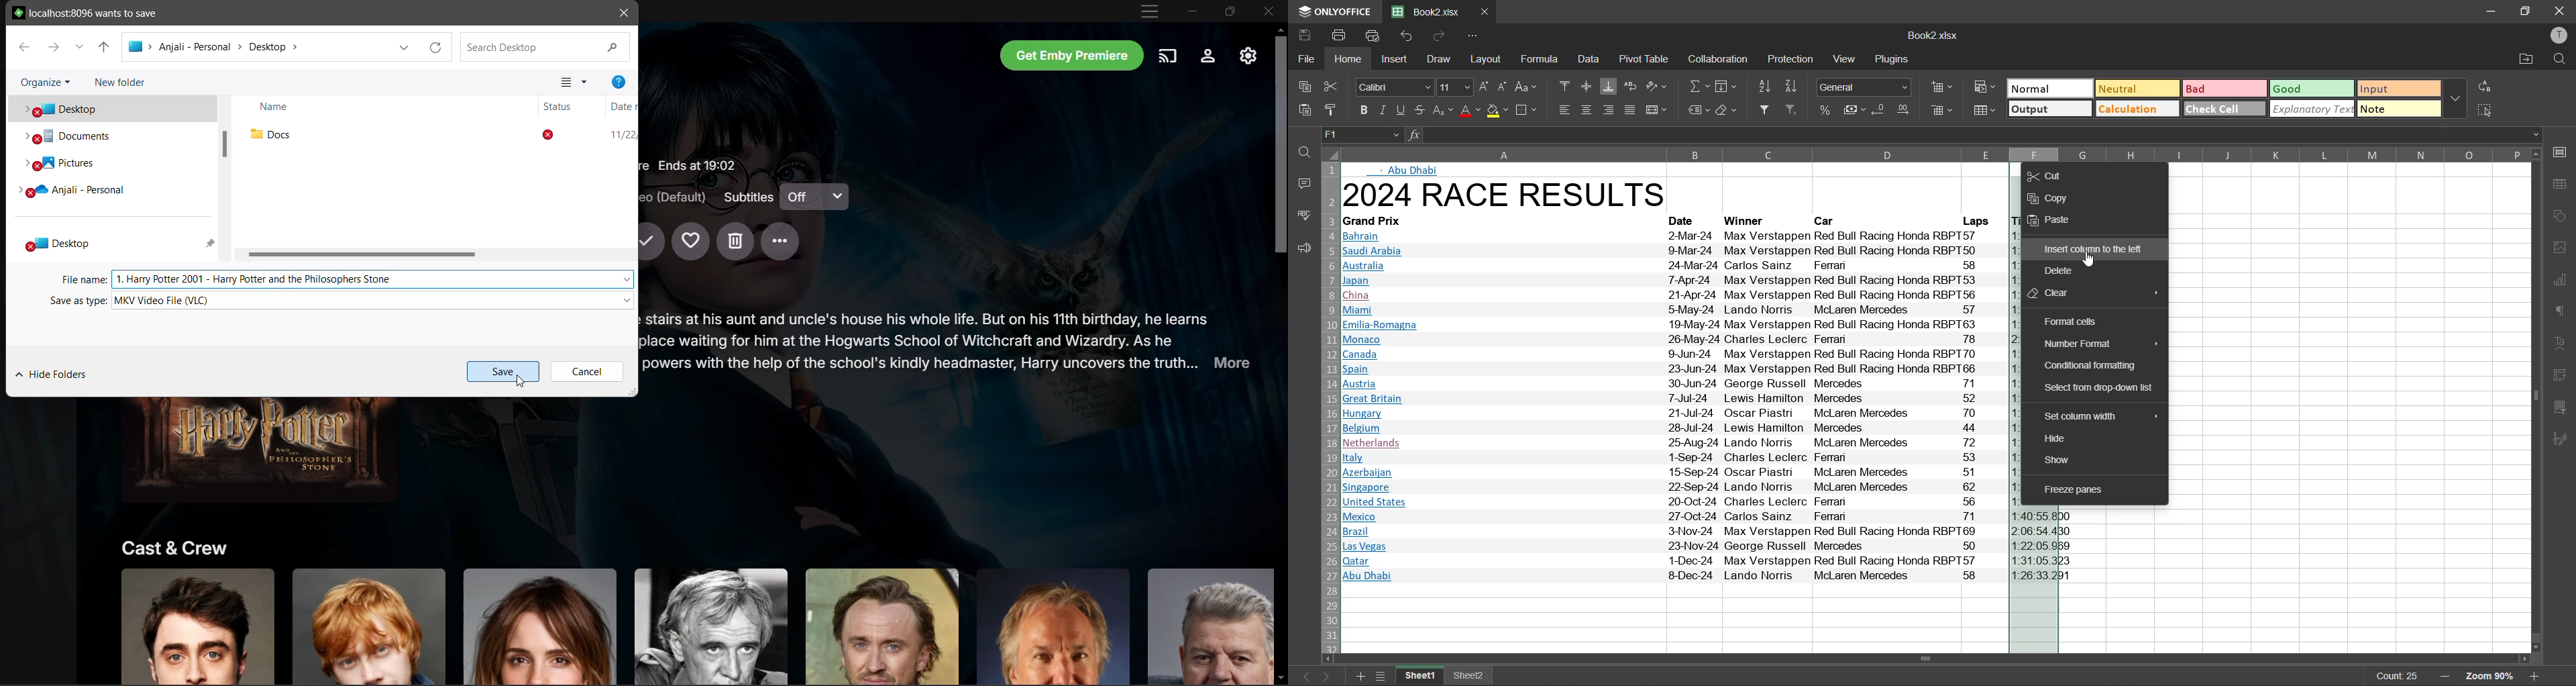 The height and width of the screenshot is (700, 2576). Describe the element at coordinates (1846, 58) in the screenshot. I see `view` at that location.